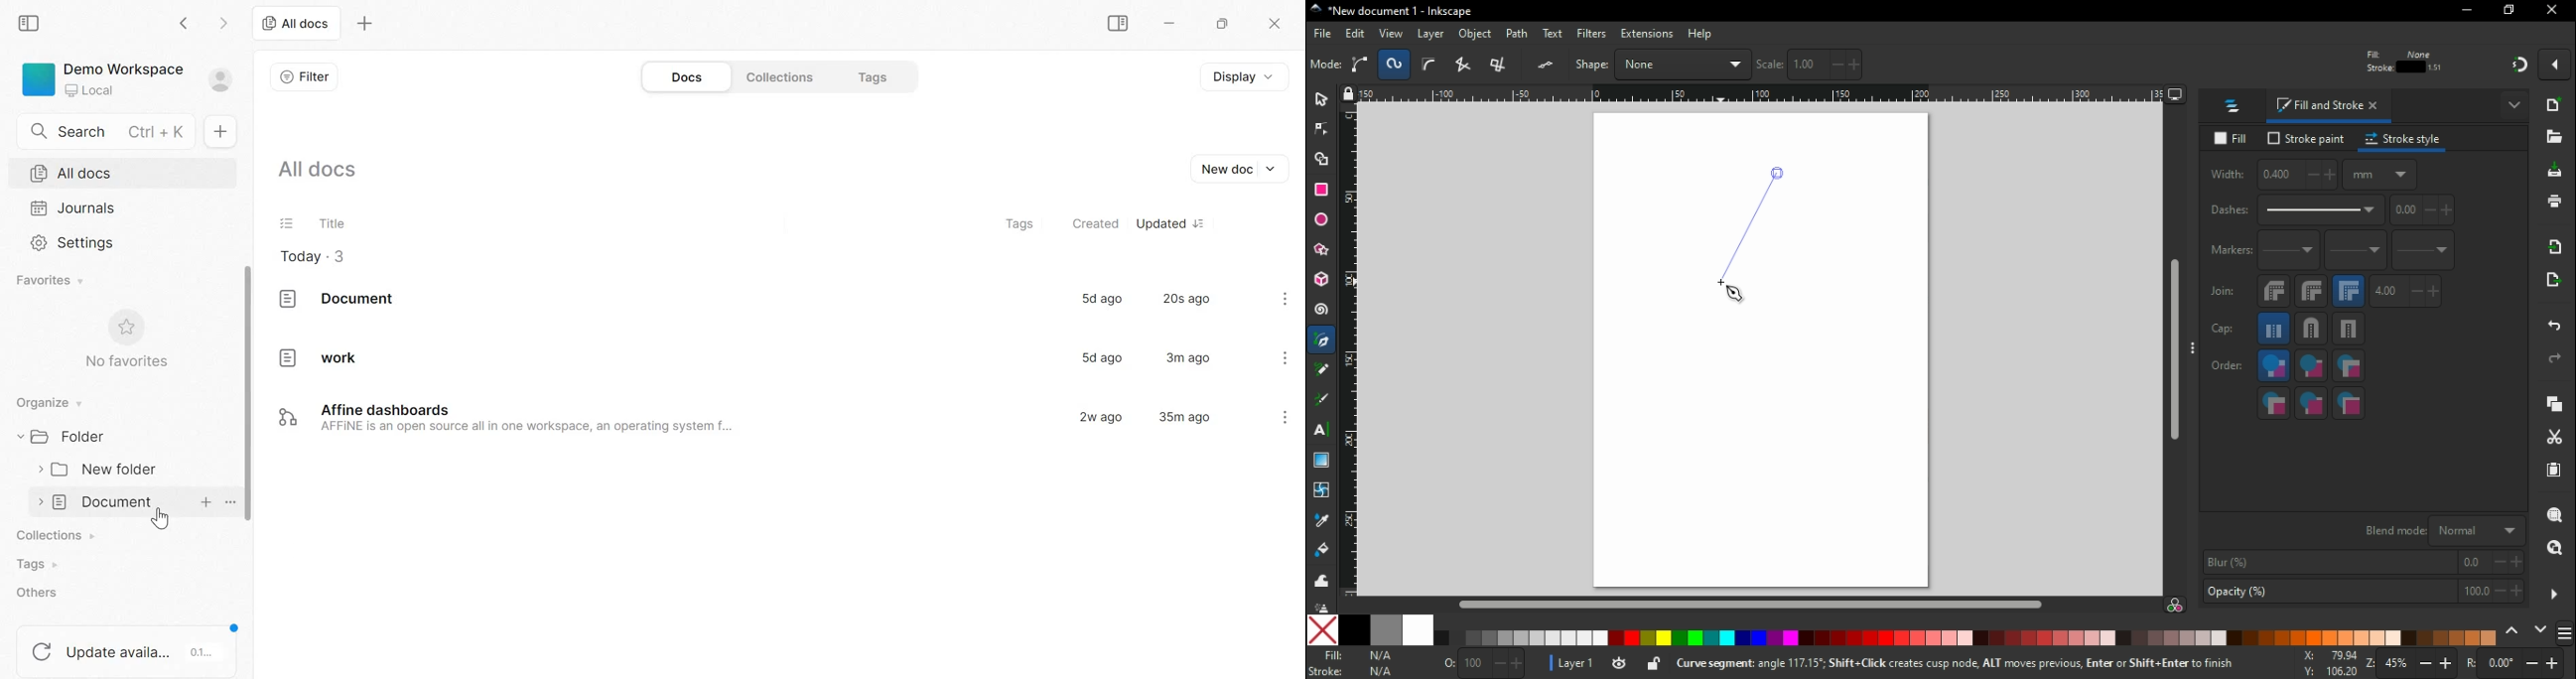  I want to click on width, so click(2274, 178).